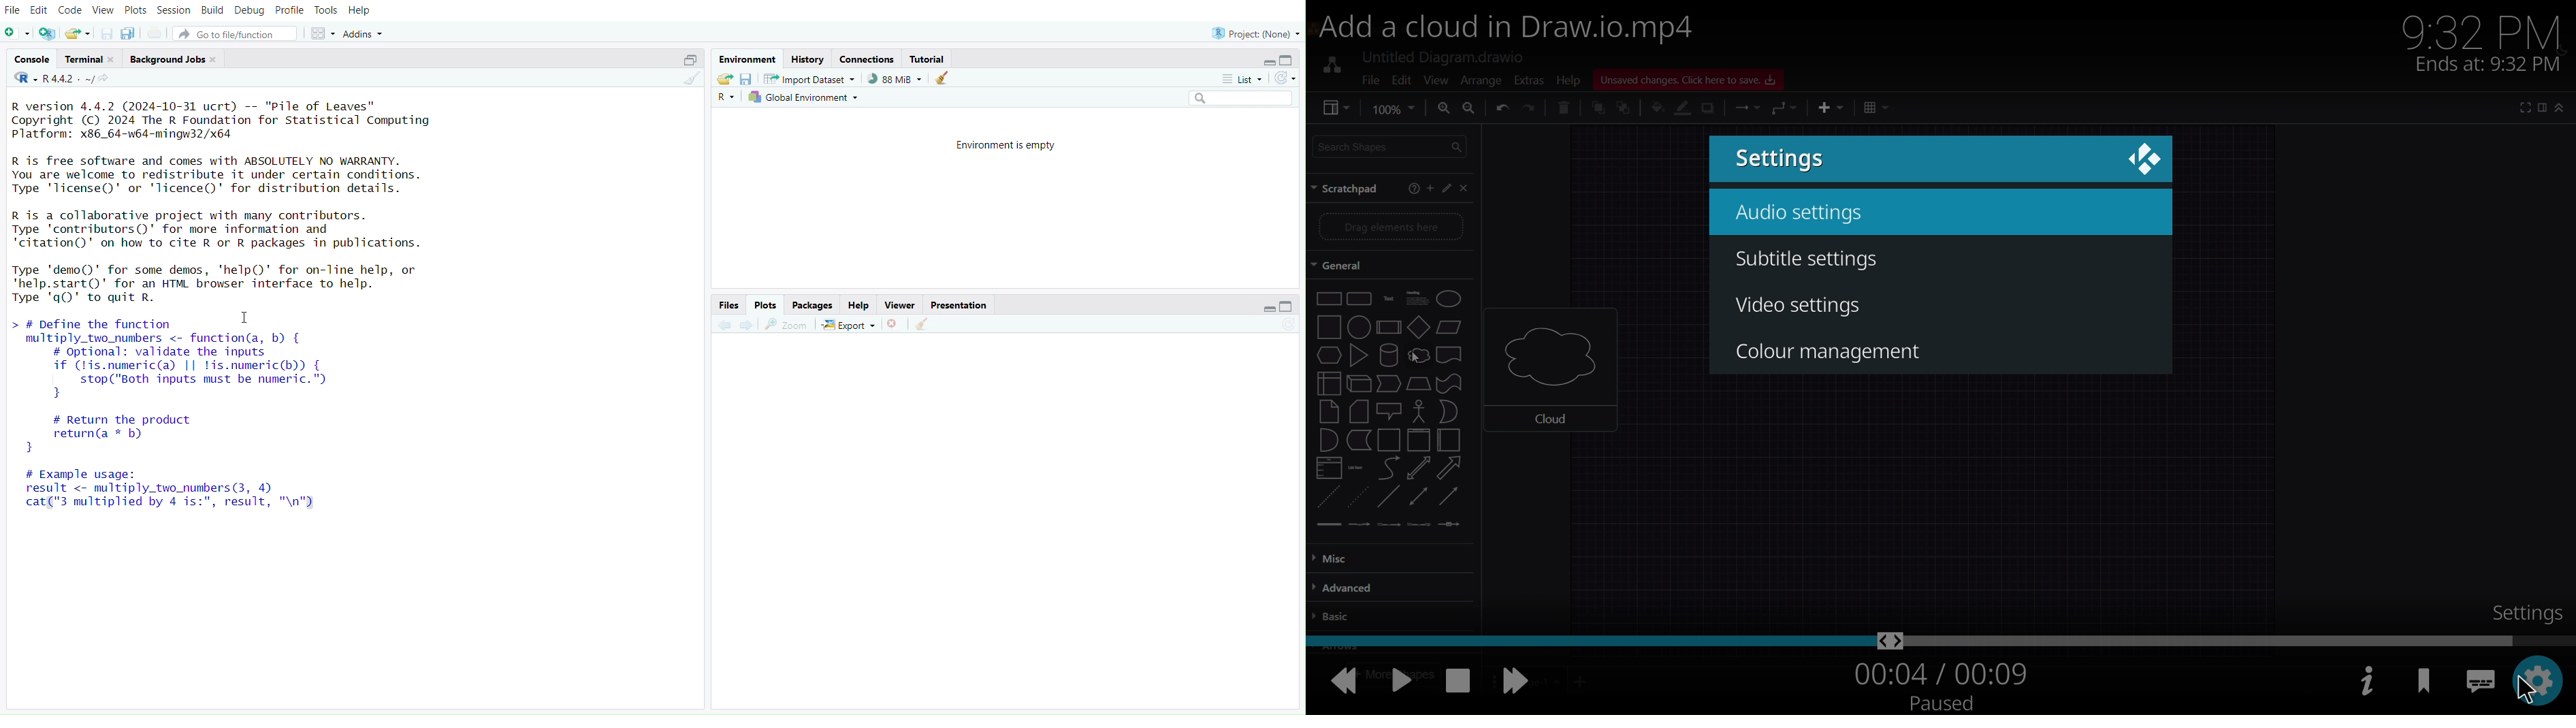  I want to click on Minimize, so click(1266, 308).